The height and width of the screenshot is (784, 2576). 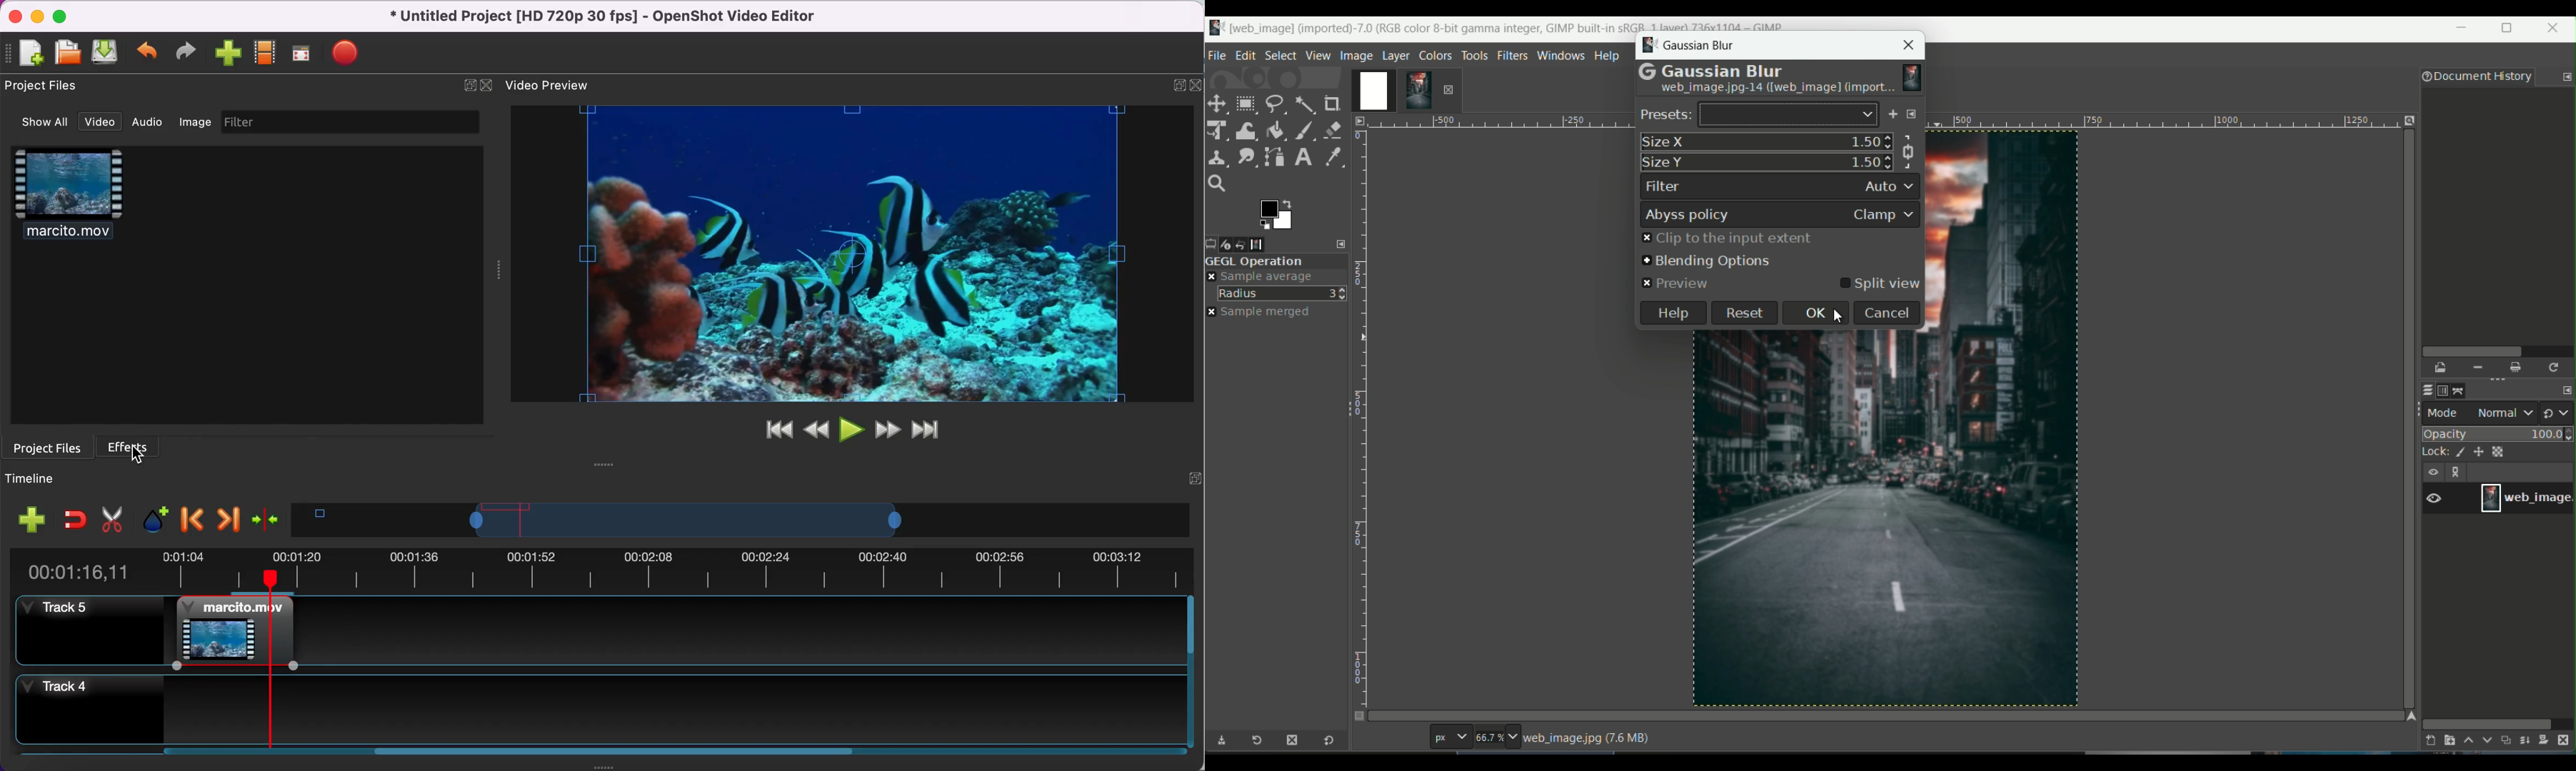 What do you see at coordinates (466, 83) in the screenshot?
I see `expand/hide` at bounding box center [466, 83].